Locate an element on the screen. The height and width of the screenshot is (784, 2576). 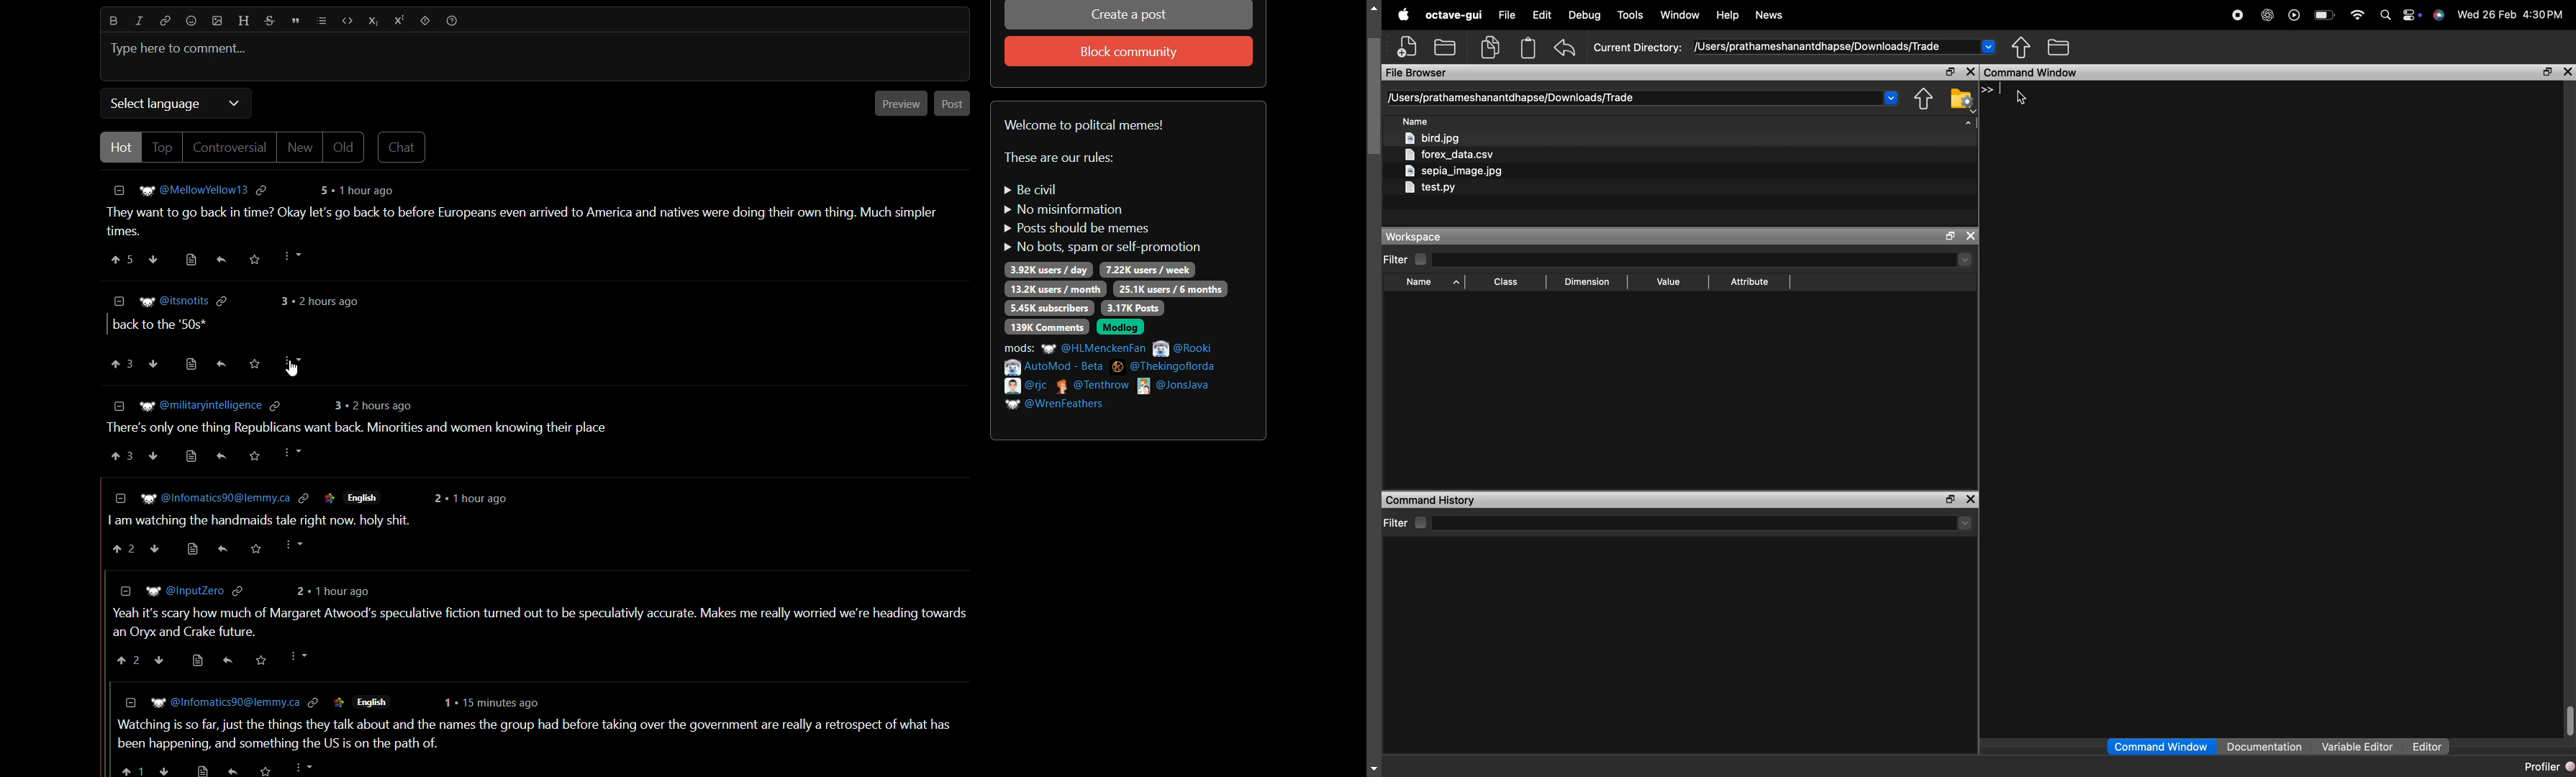
help is located at coordinates (1729, 15).